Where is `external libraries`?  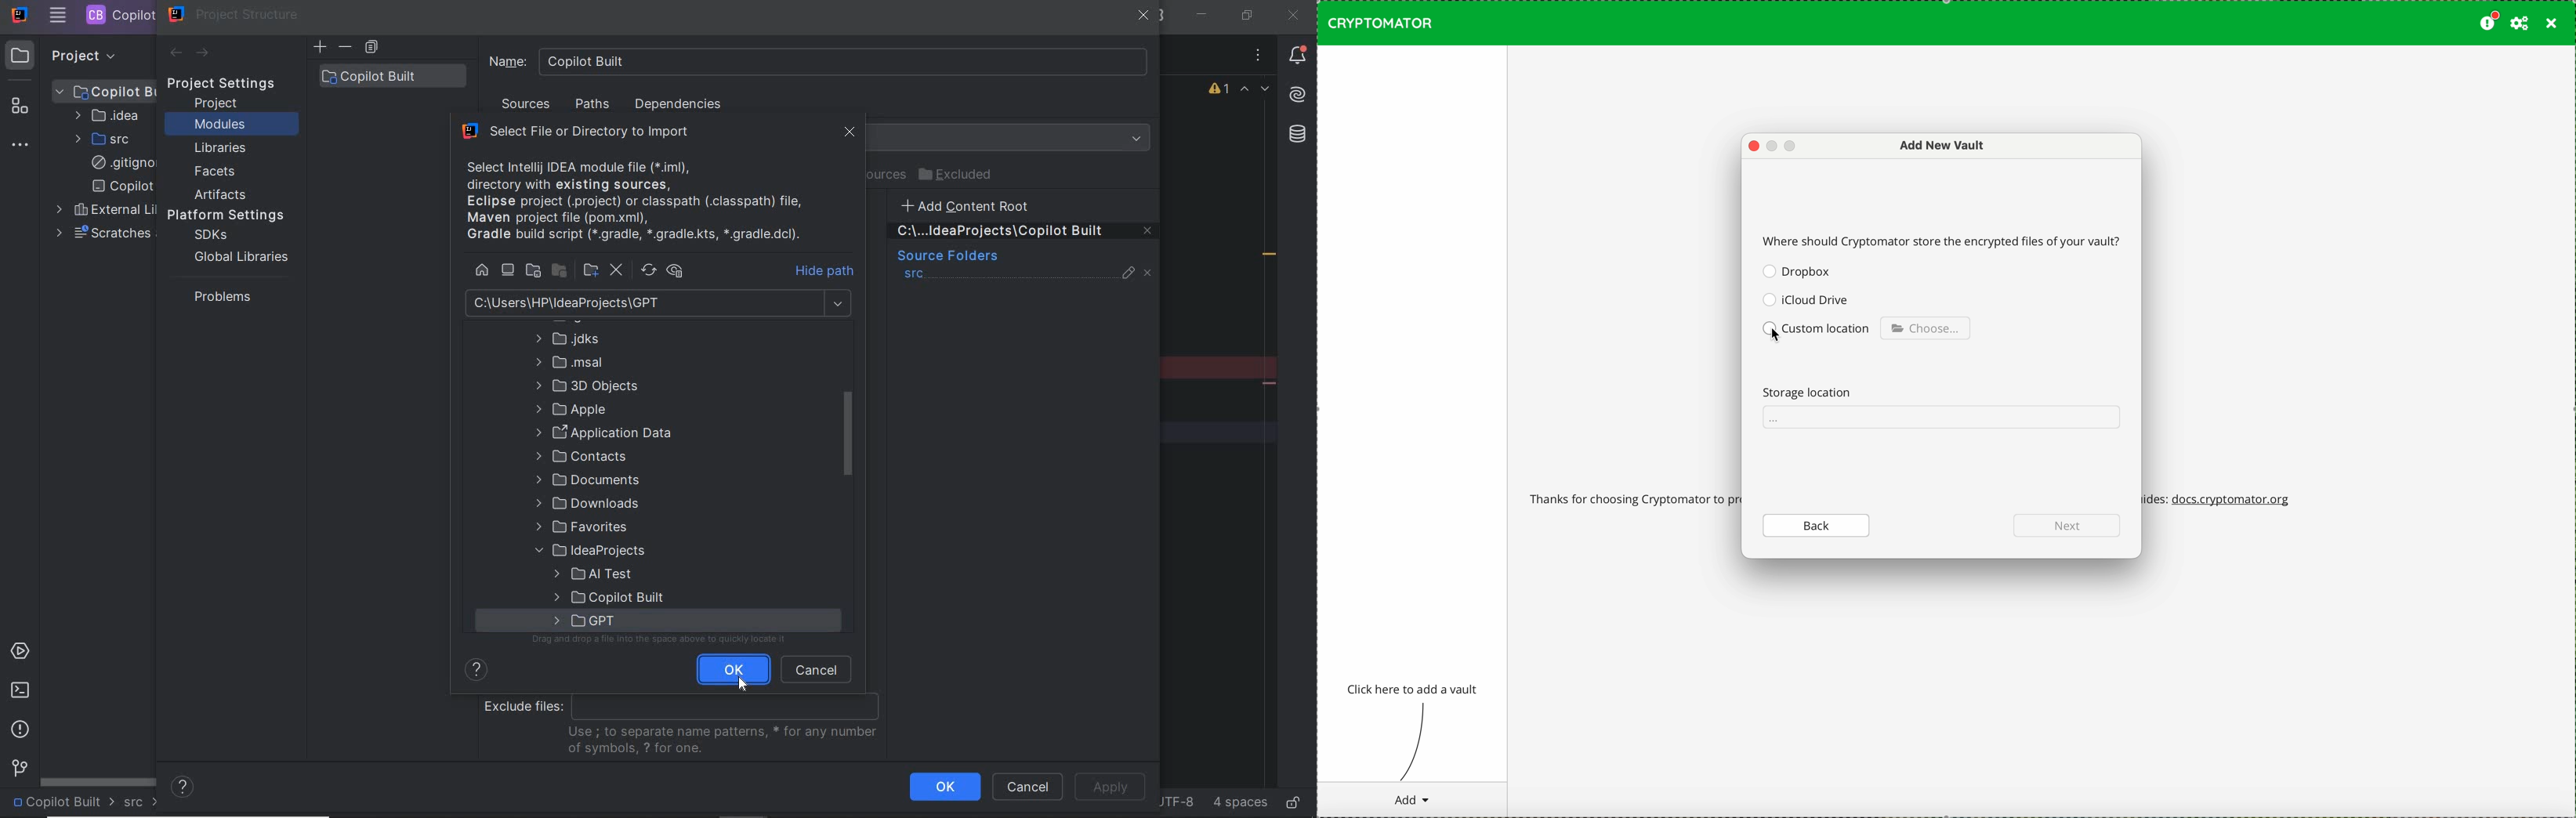
external libraries is located at coordinates (103, 210).